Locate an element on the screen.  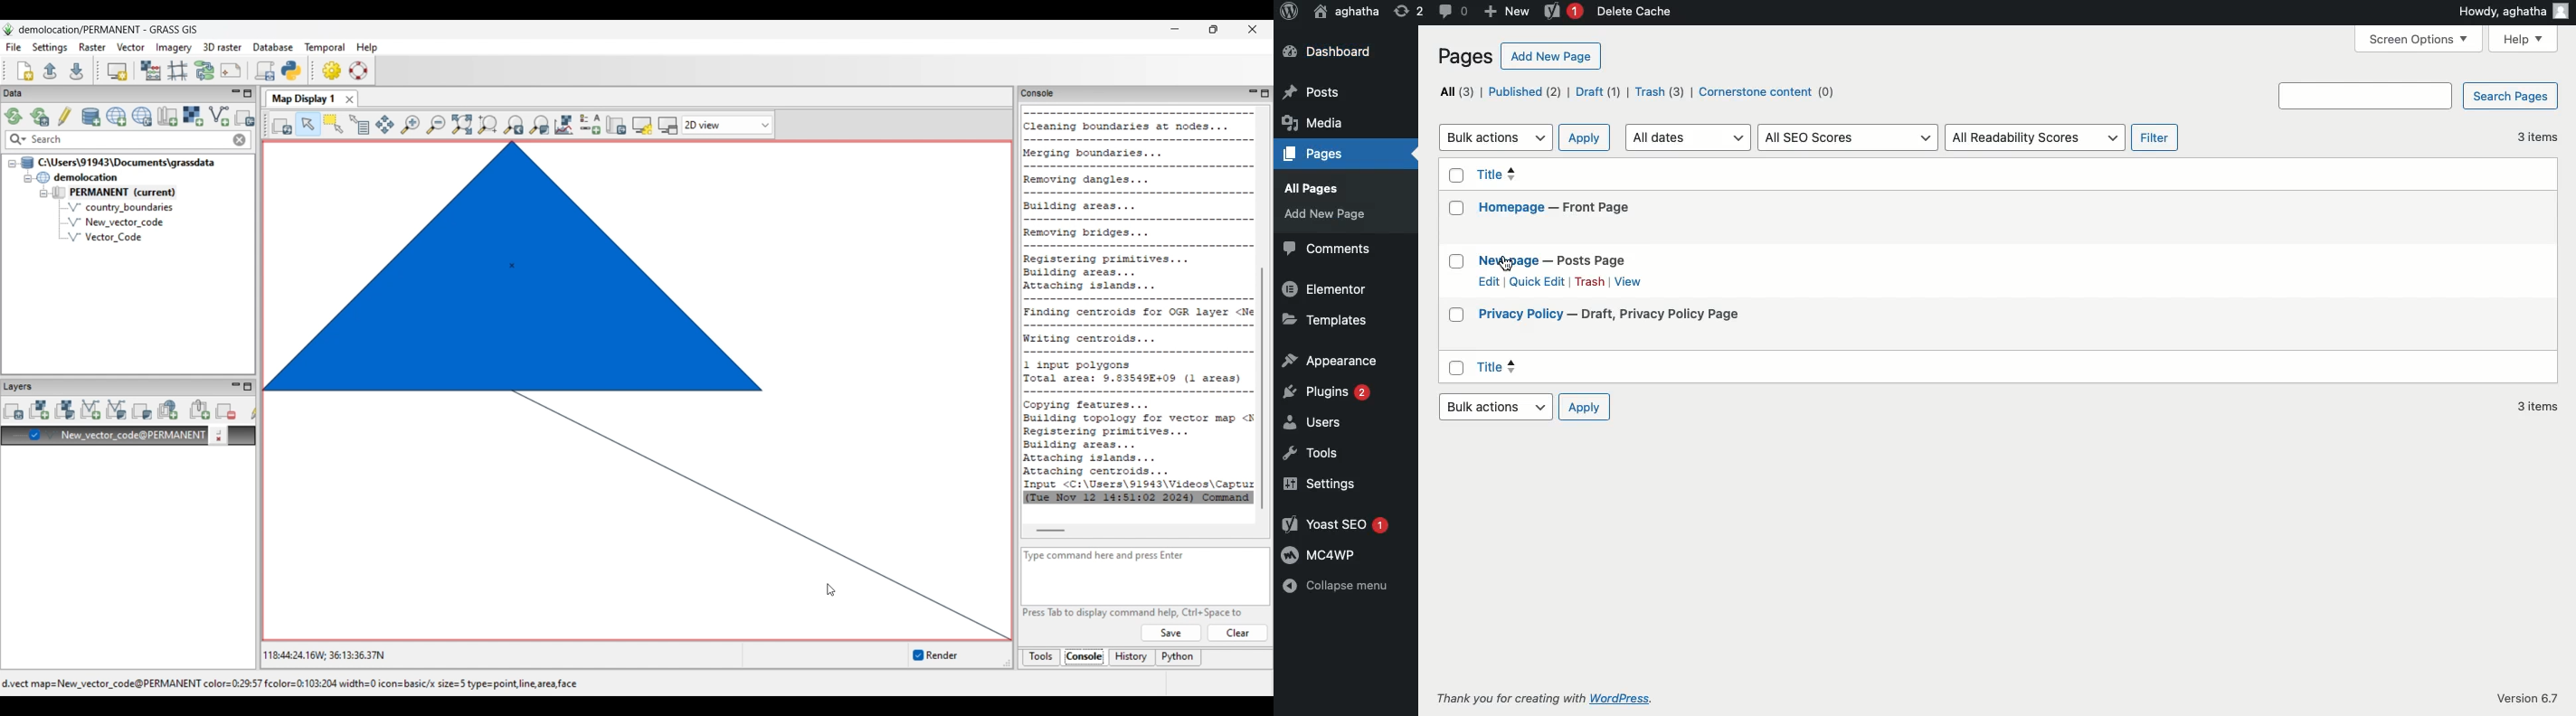
cursor is located at coordinates (1509, 264).